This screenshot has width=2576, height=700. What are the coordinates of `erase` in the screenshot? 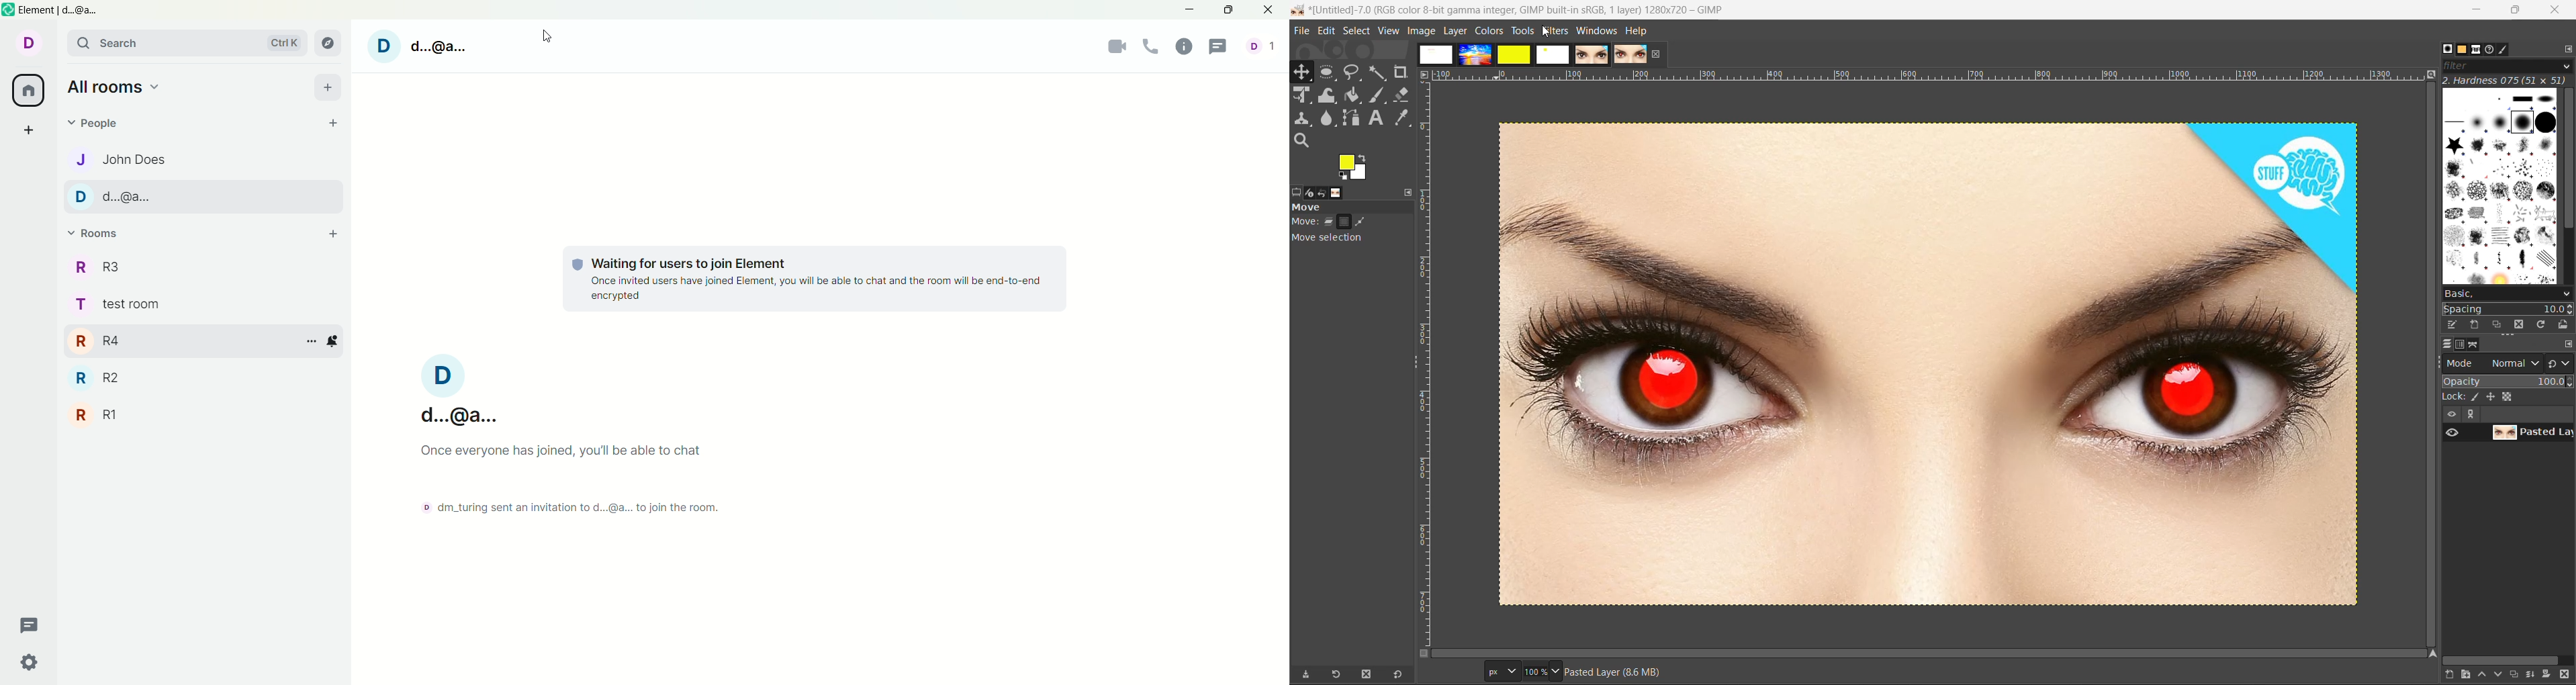 It's located at (1403, 95).